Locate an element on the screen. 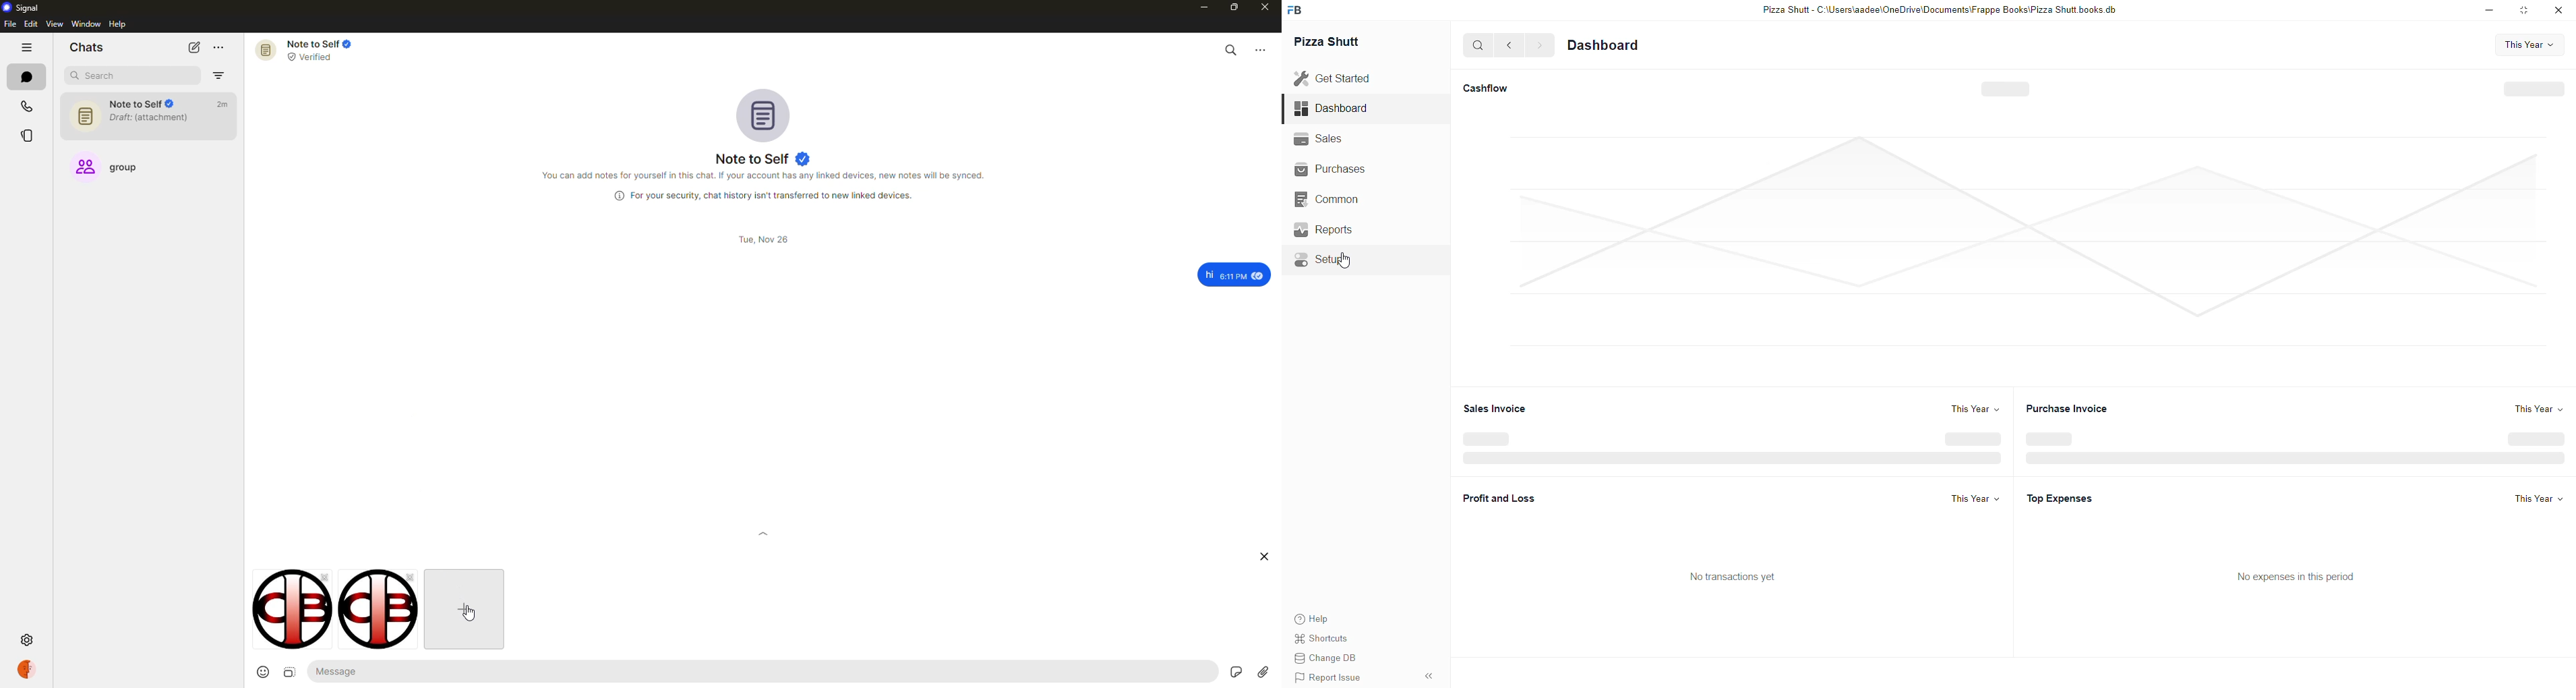 Image resolution: width=2576 pixels, height=700 pixels. Graph timeframe  is located at coordinates (2531, 45).